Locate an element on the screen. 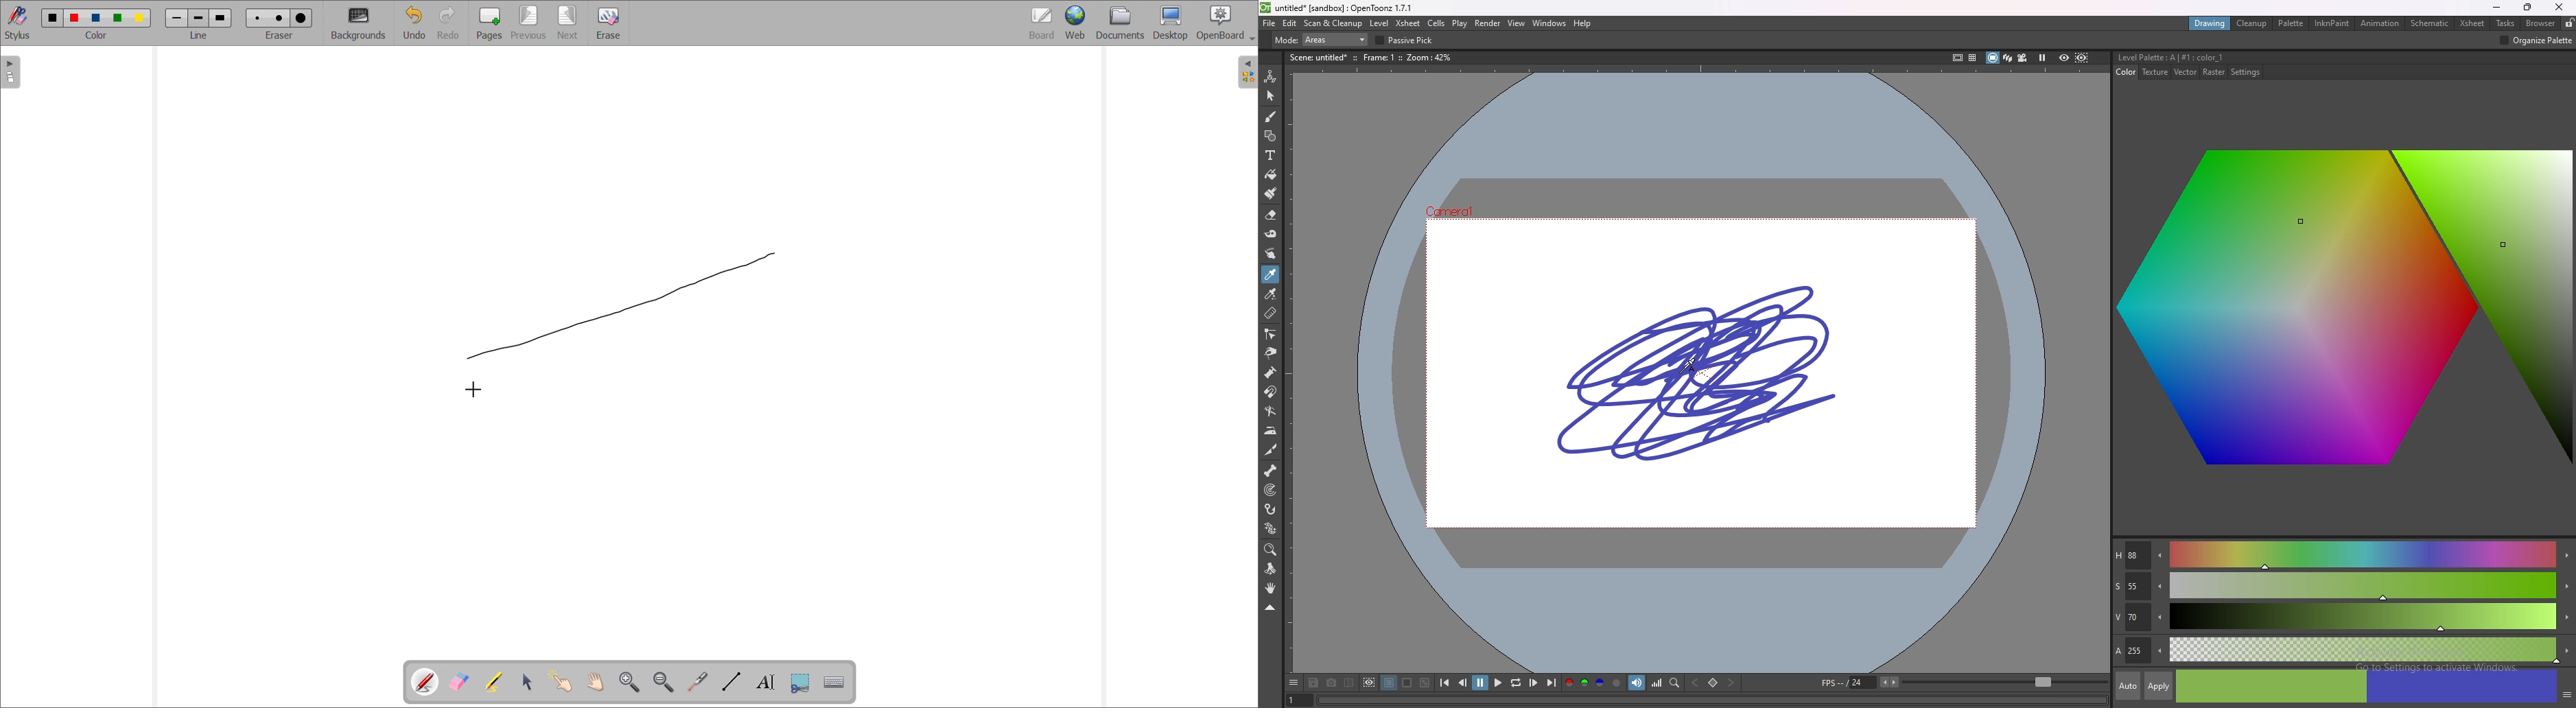 Image resolution: width=2576 pixels, height=728 pixels. style picker tool is located at coordinates (1271, 274).